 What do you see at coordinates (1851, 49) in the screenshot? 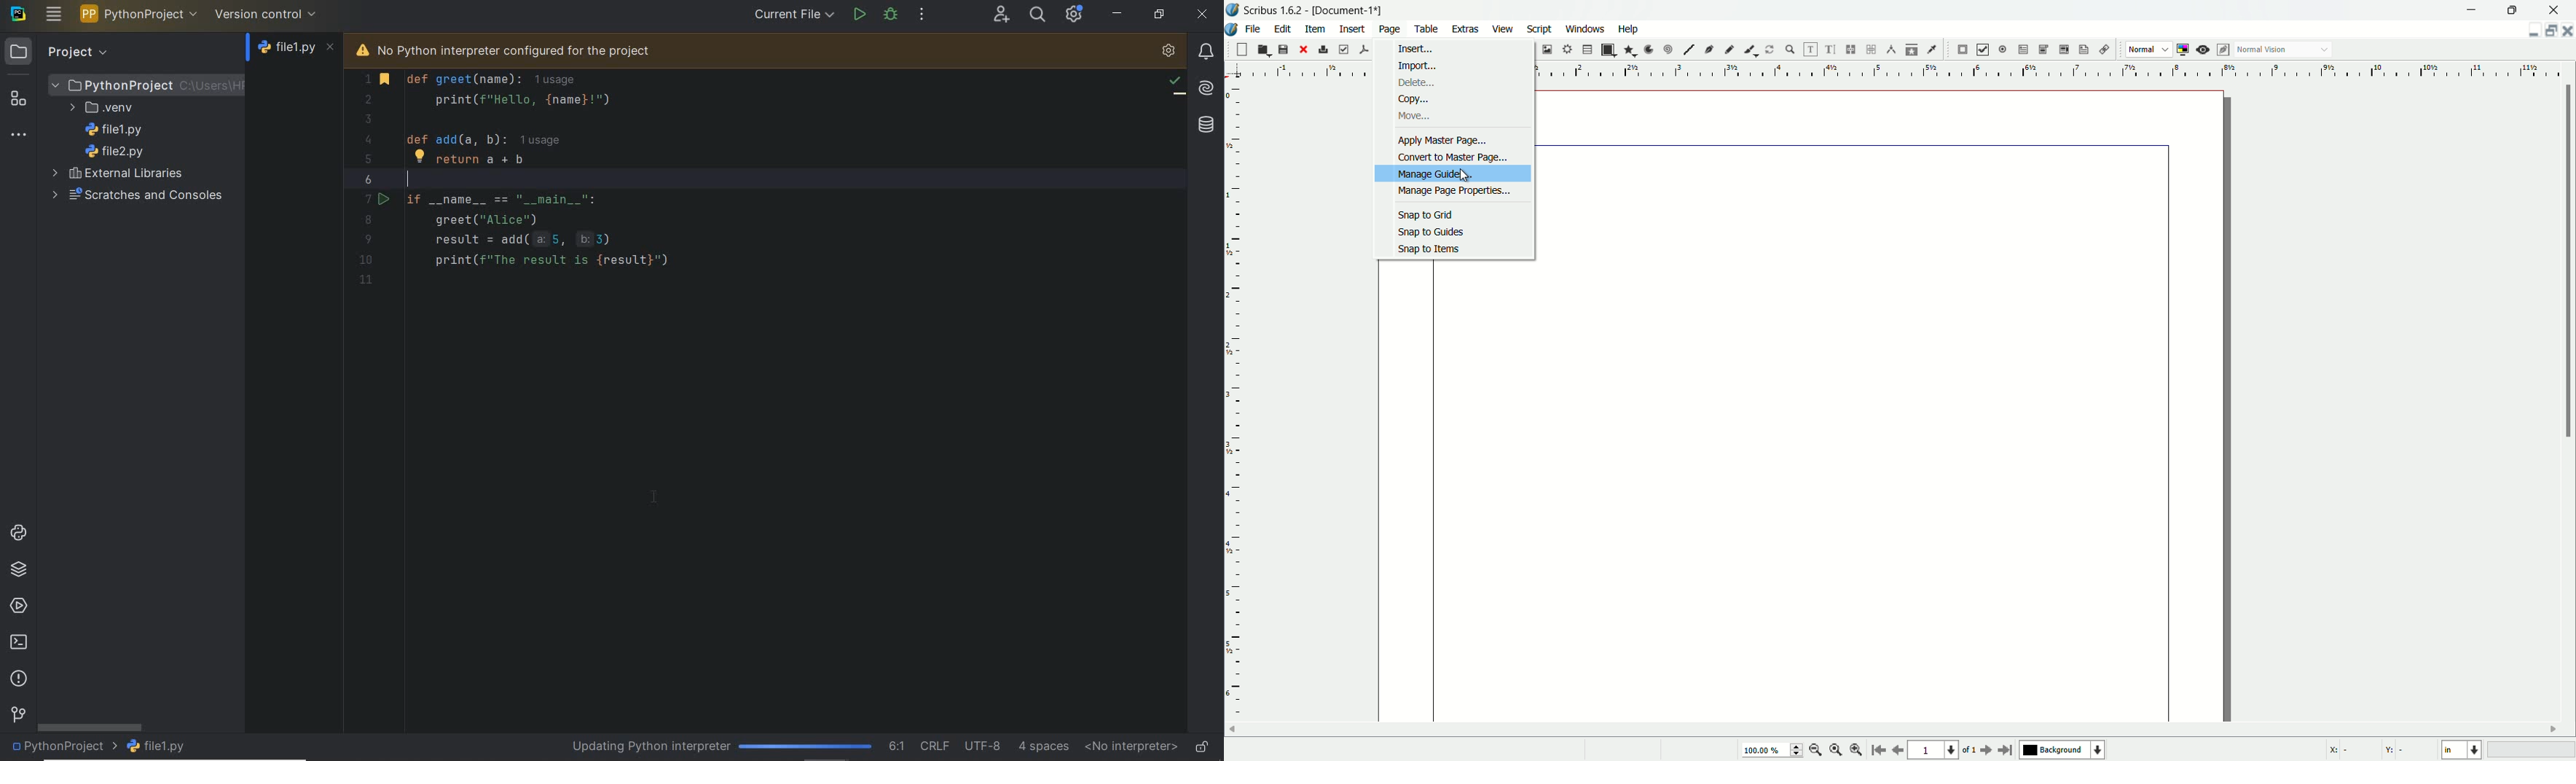
I see `link text frames` at bounding box center [1851, 49].